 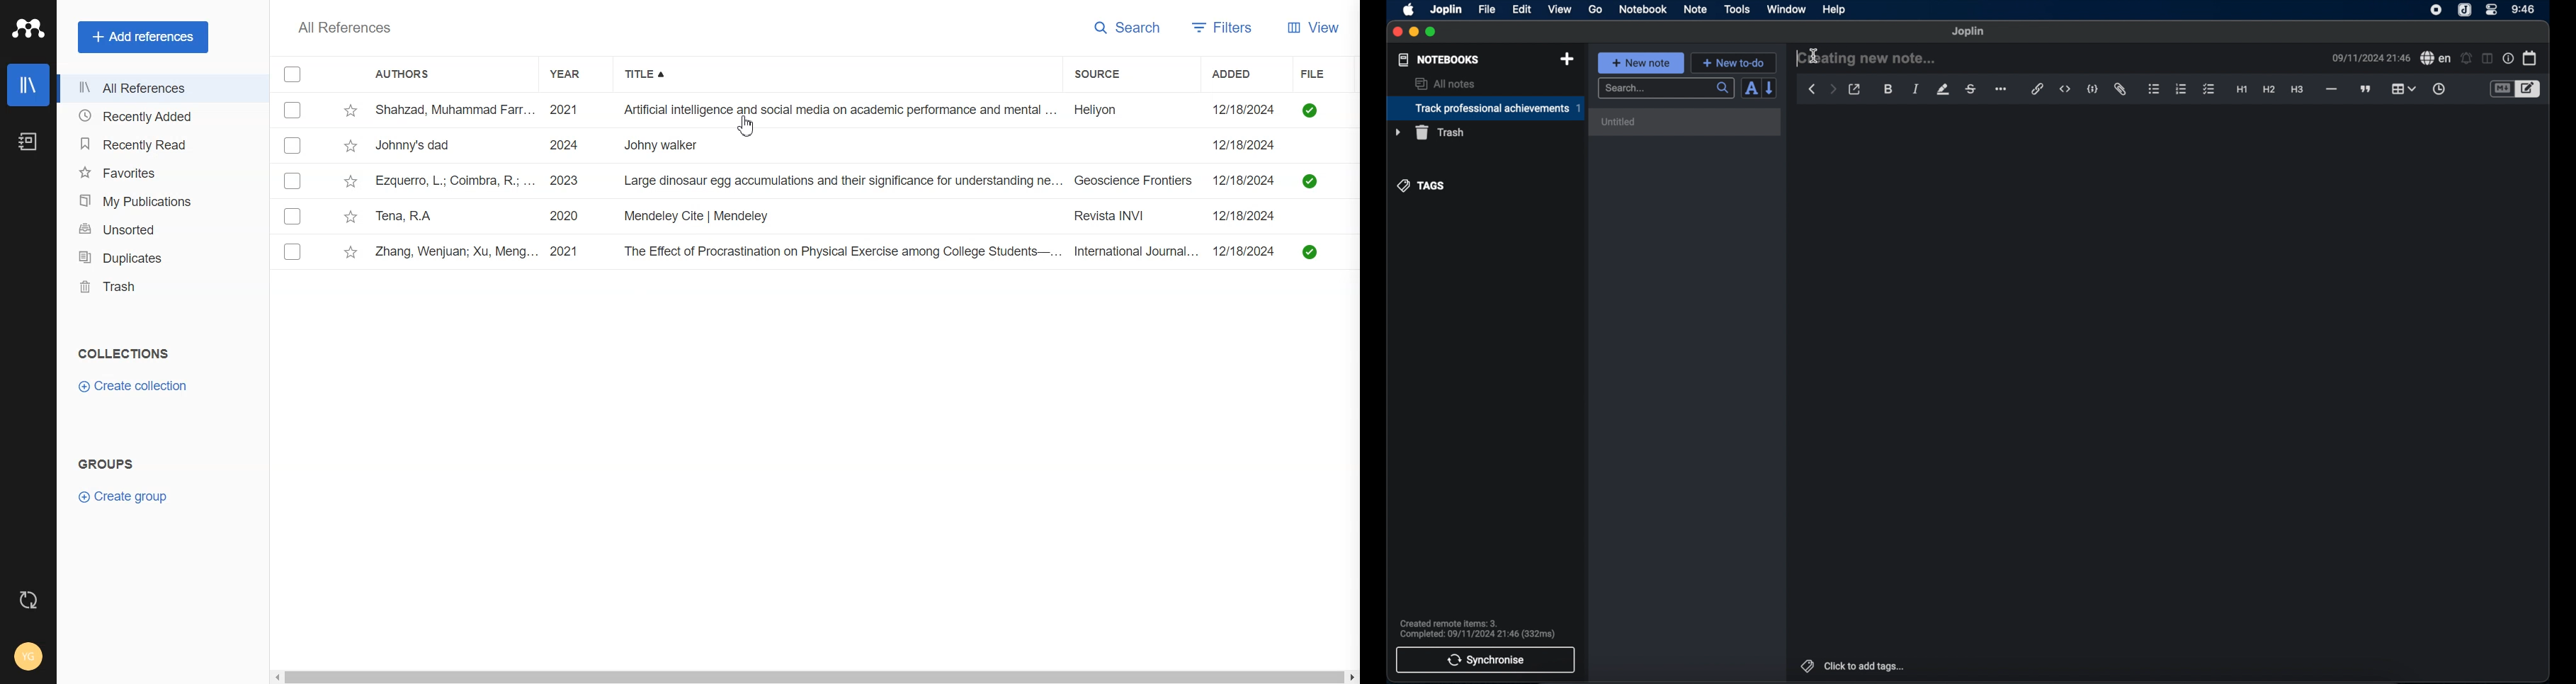 I want to click on Duplicates, so click(x=153, y=258).